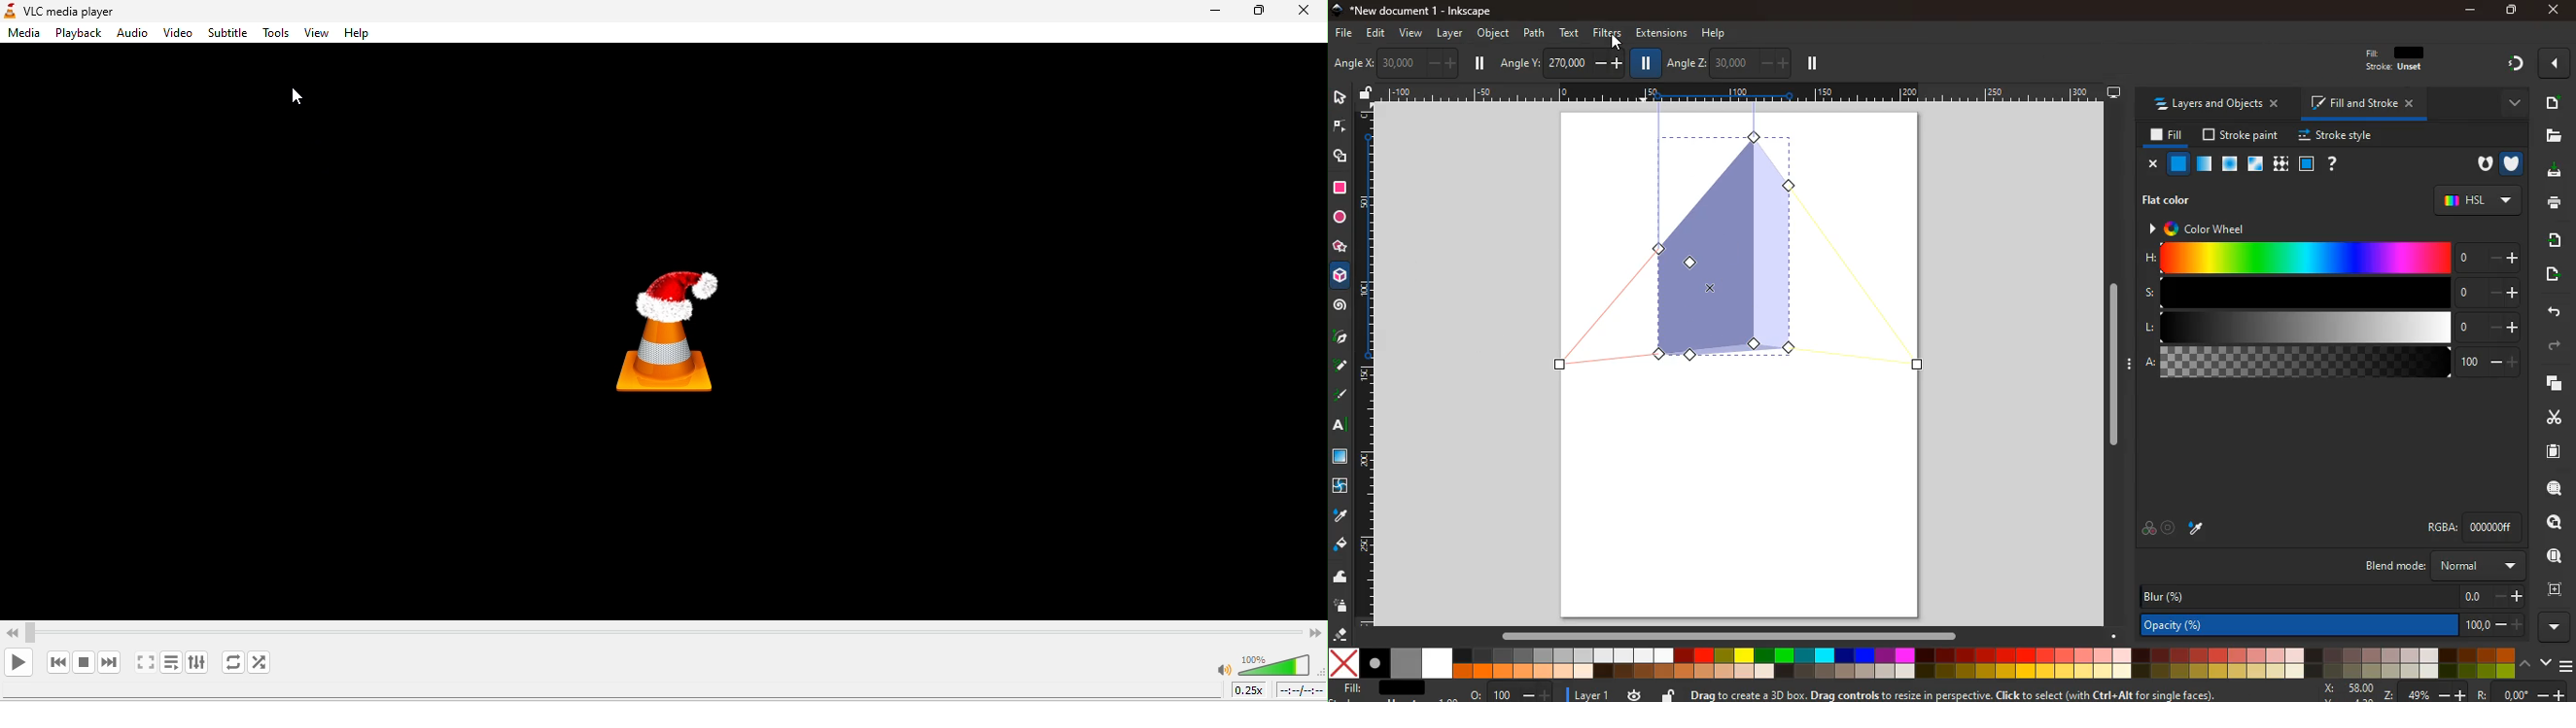  I want to click on circle, so click(1339, 217).